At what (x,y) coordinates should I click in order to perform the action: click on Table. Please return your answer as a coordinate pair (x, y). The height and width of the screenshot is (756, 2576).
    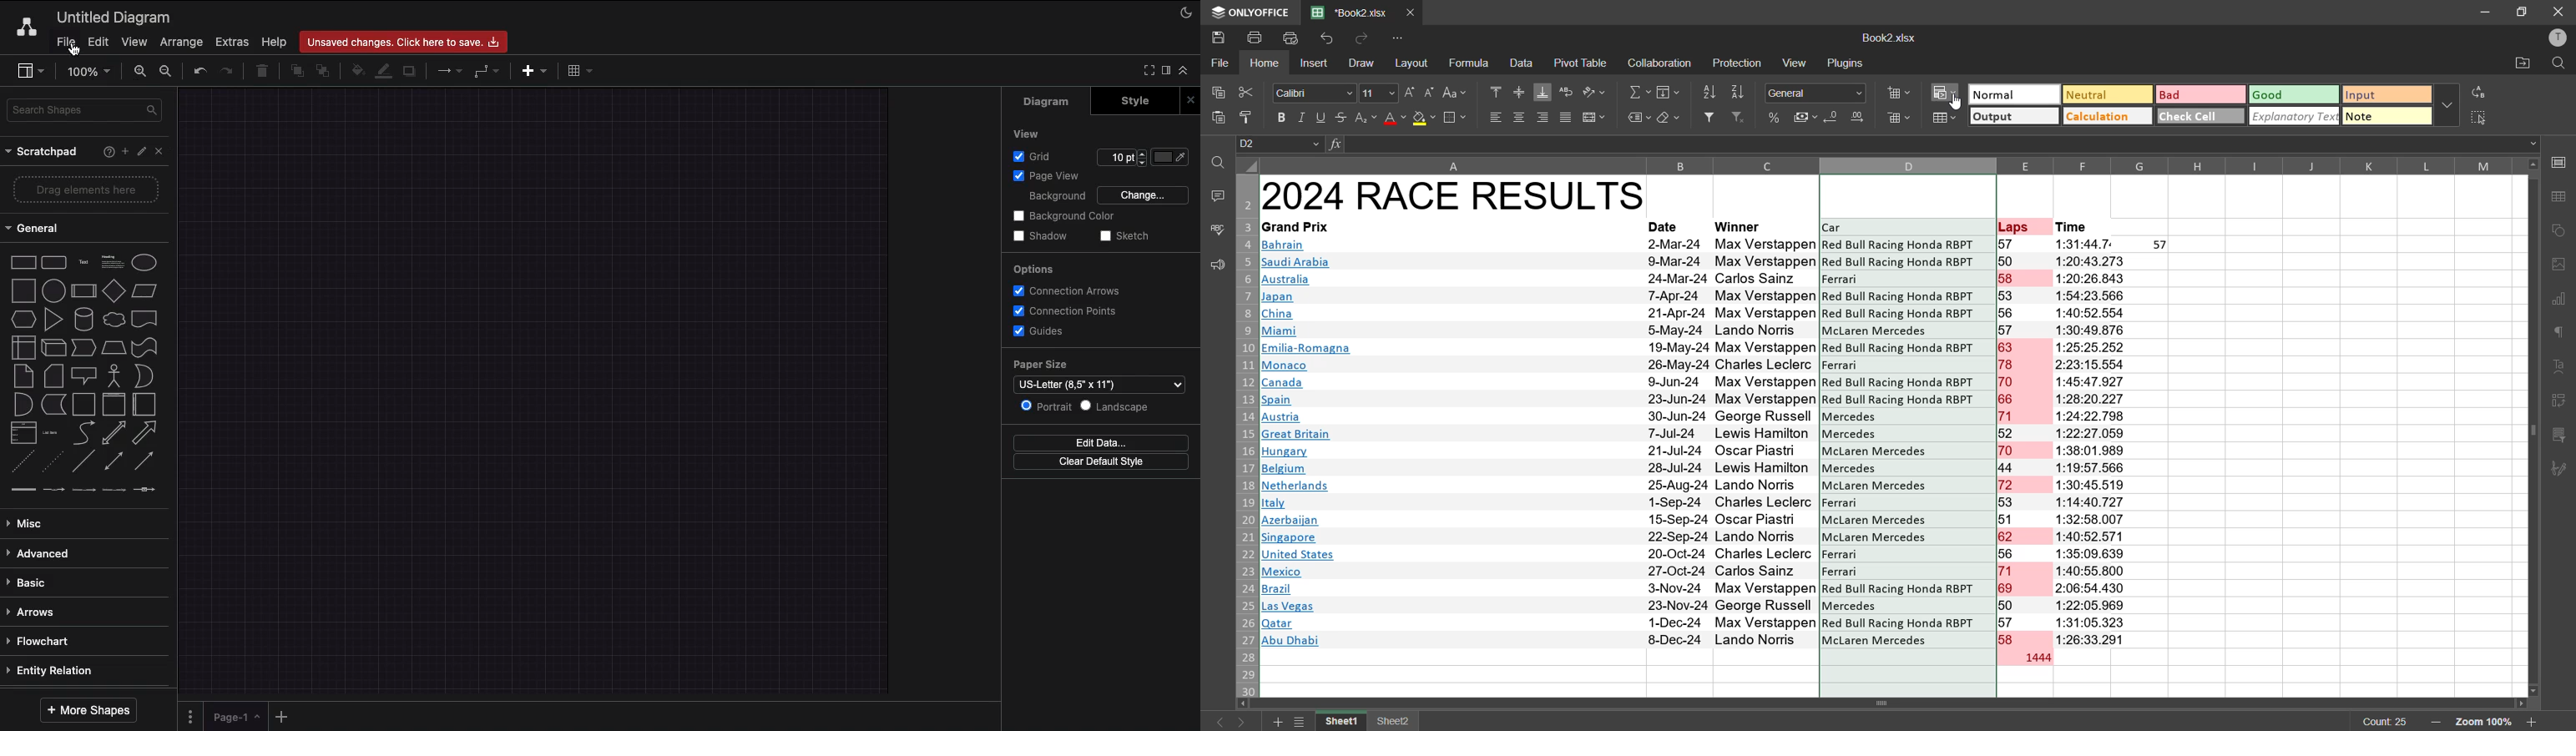
    Looking at the image, I should click on (578, 69).